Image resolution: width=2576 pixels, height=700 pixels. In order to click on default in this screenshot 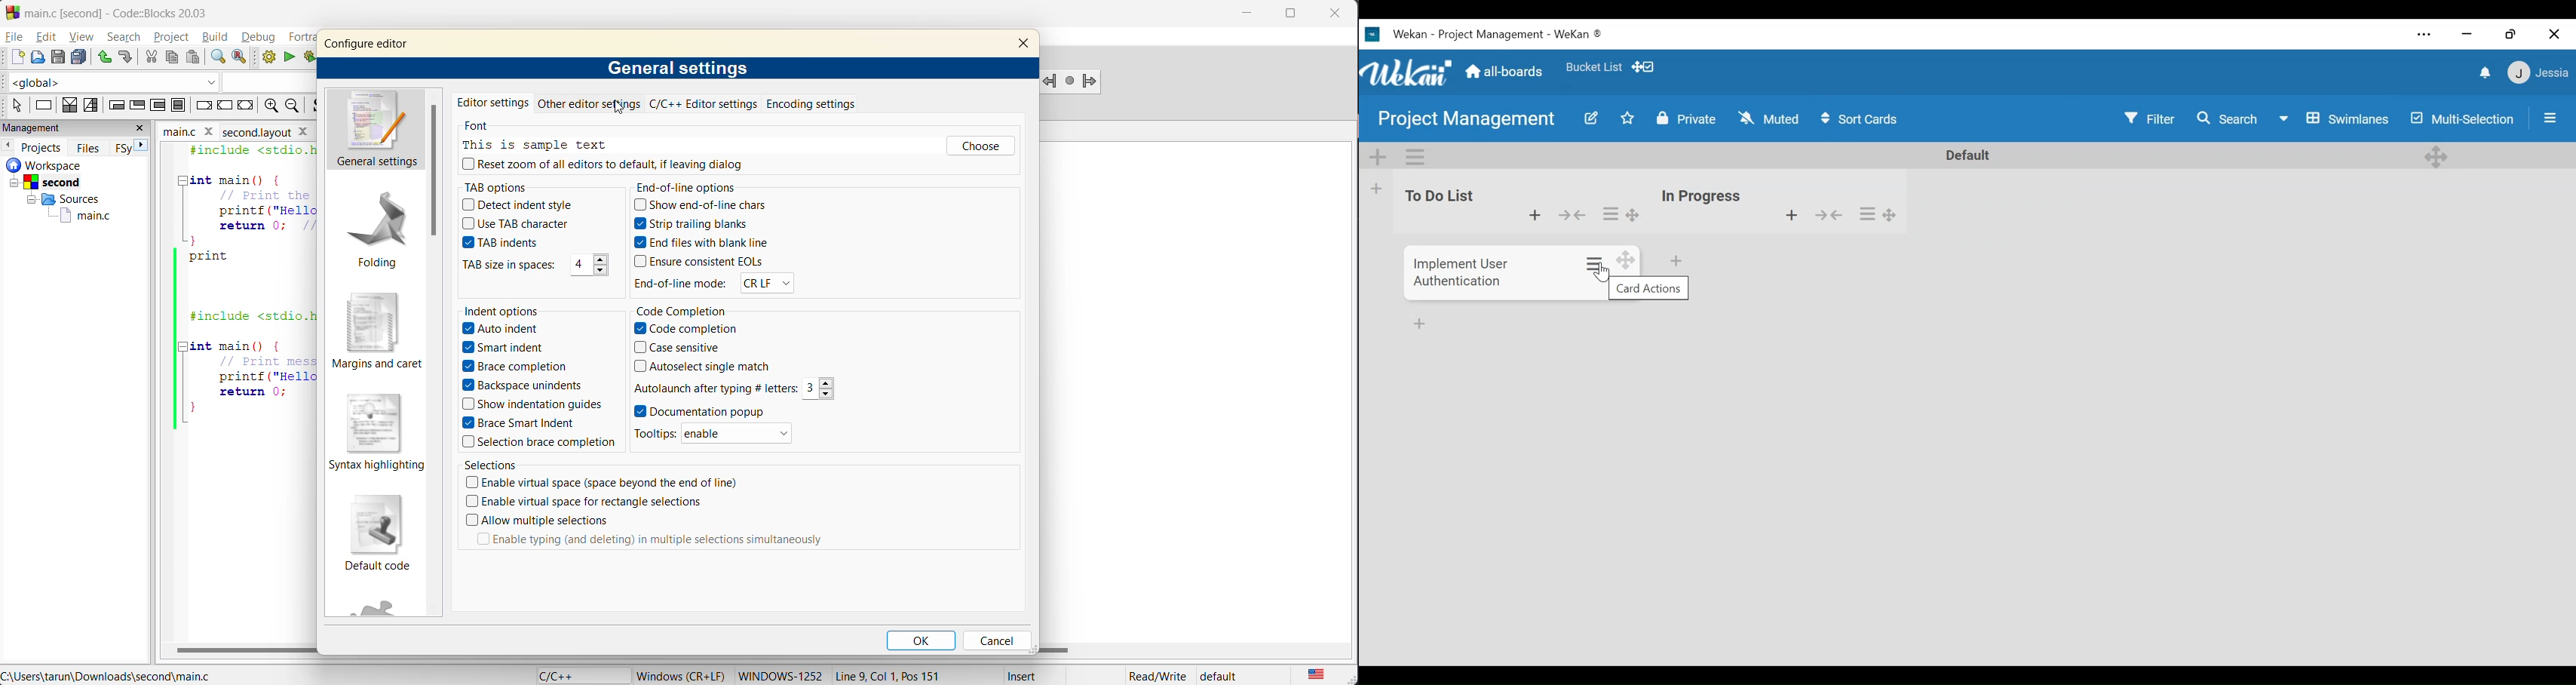, I will do `click(1236, 676)`.